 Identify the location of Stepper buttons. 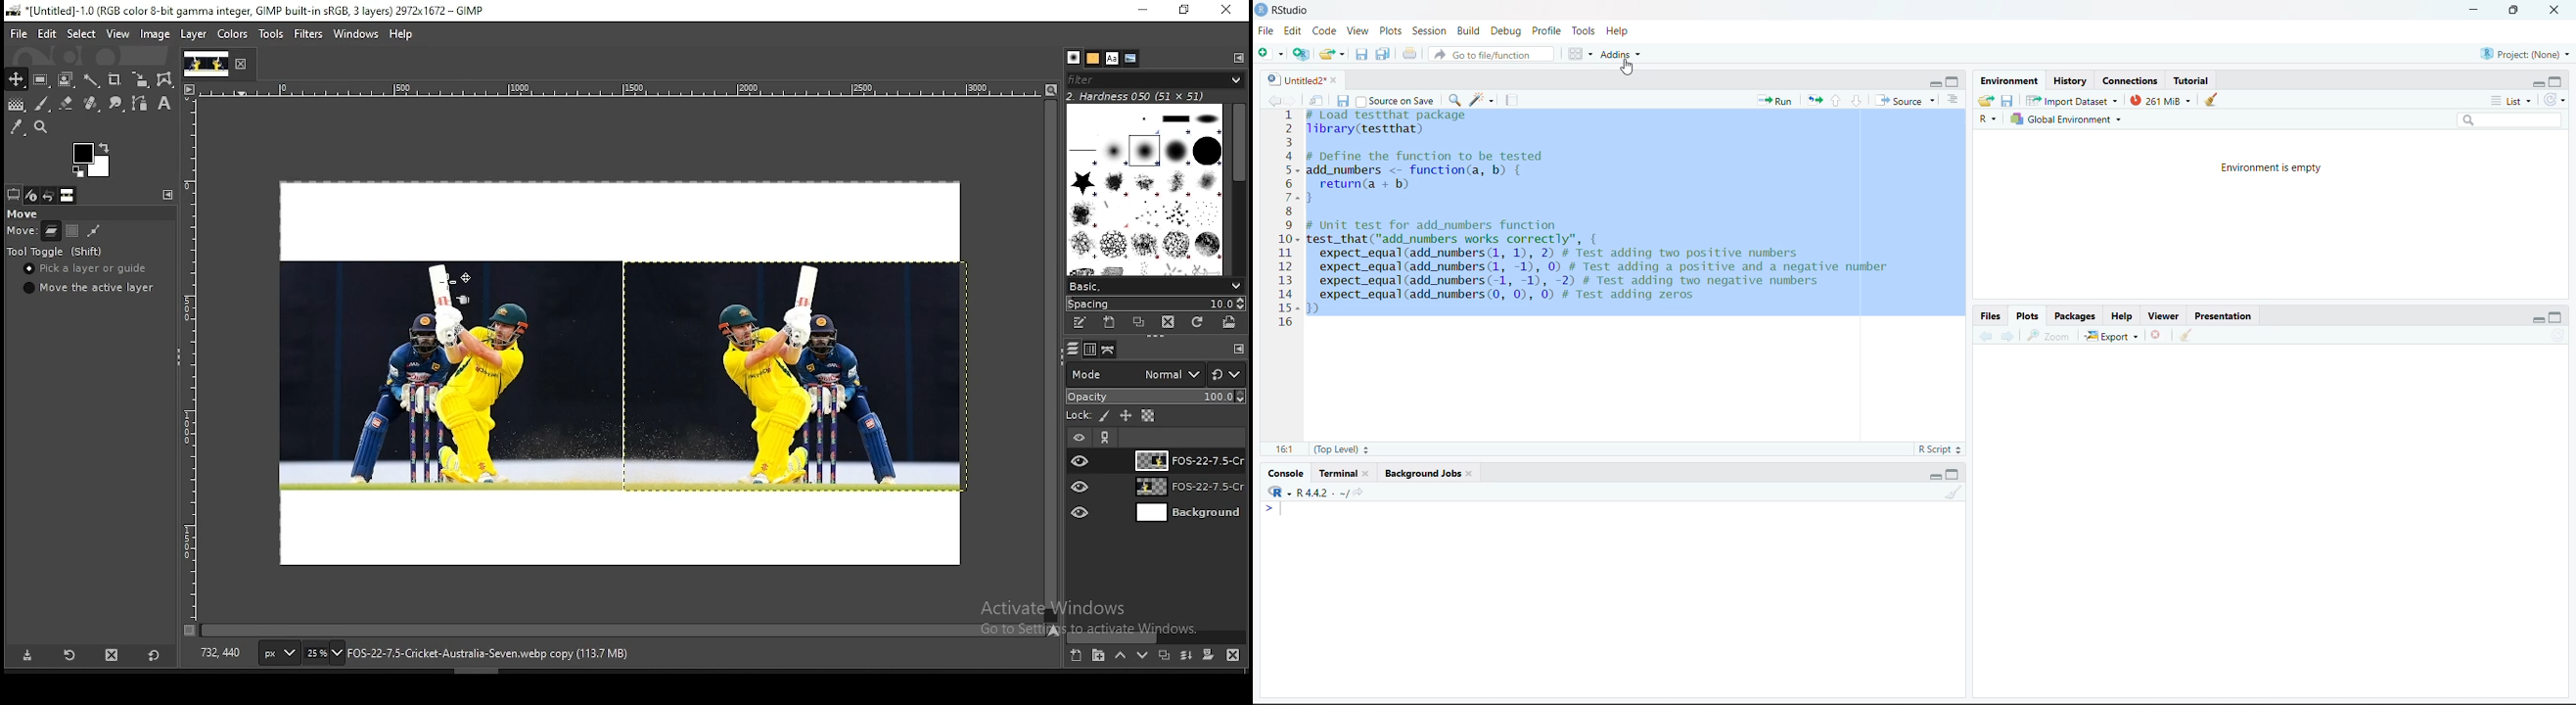
(1962, 449).